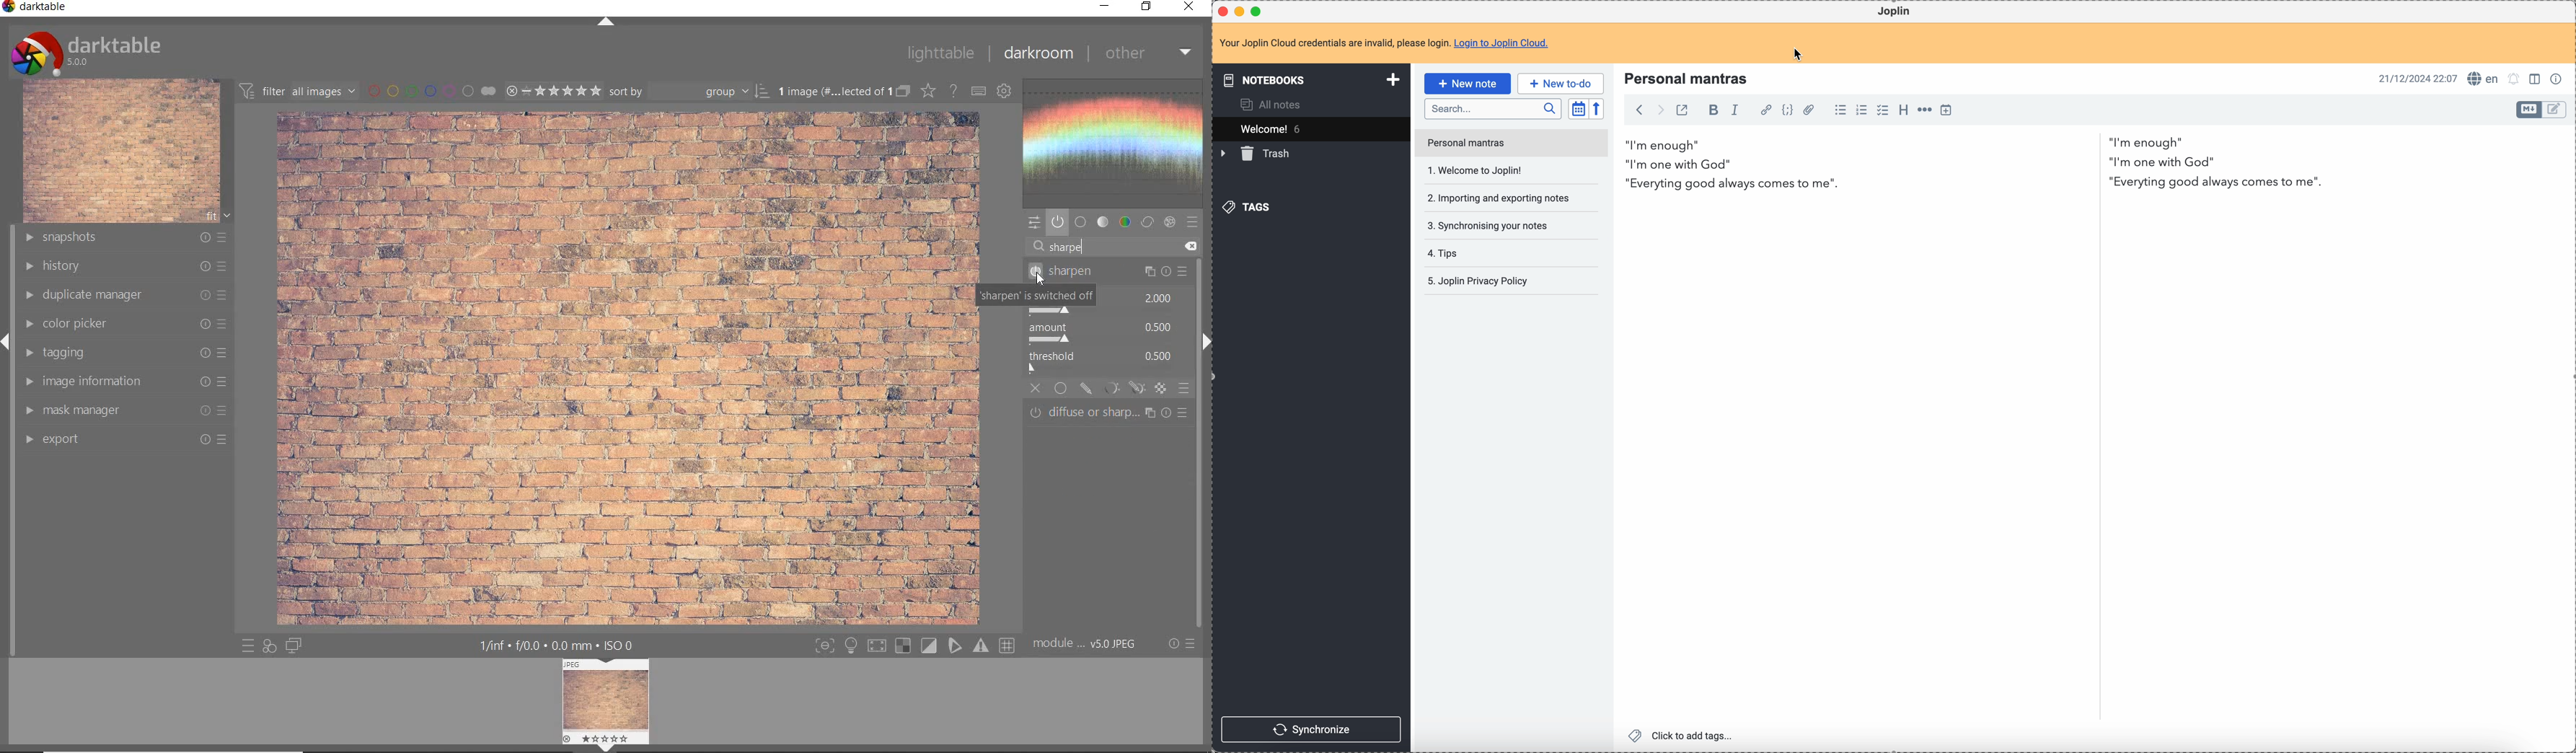  Describe the element at coordinates (1882, 110) in the screenshot. I see `checkbox` at that location.